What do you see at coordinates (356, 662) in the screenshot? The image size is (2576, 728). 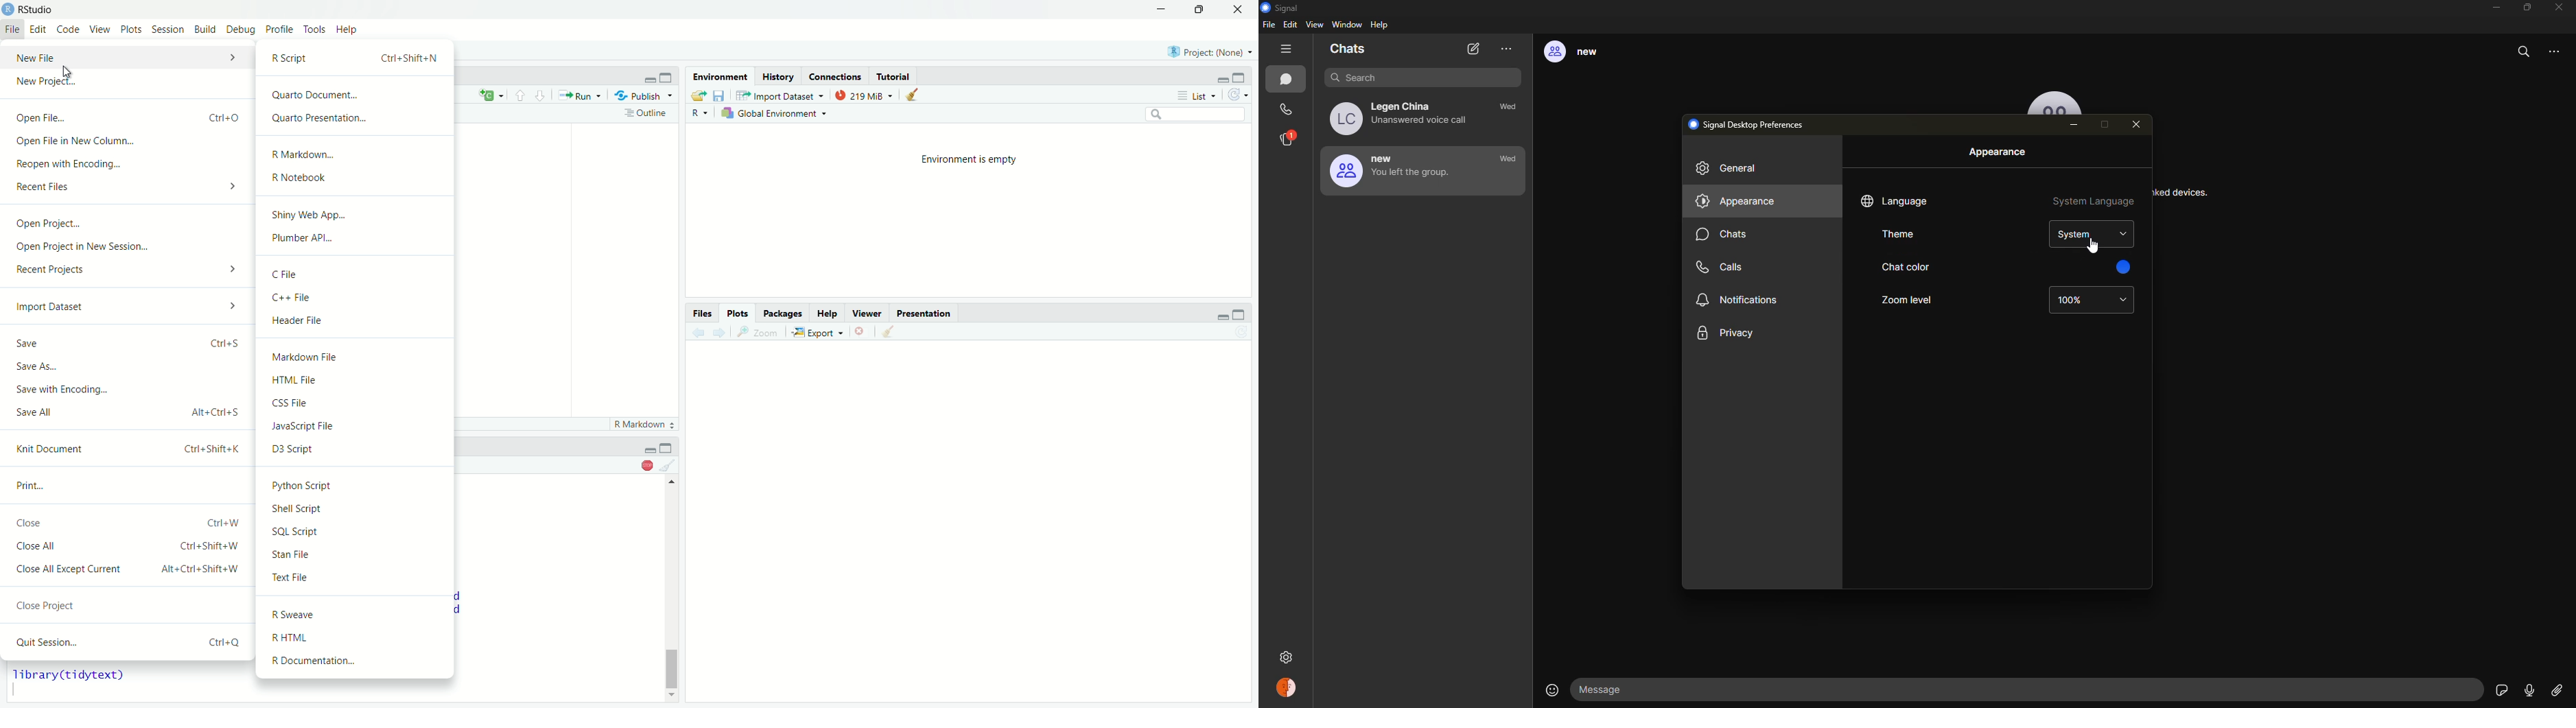 I see `R Documentation...` at bounding box center [356, 662].